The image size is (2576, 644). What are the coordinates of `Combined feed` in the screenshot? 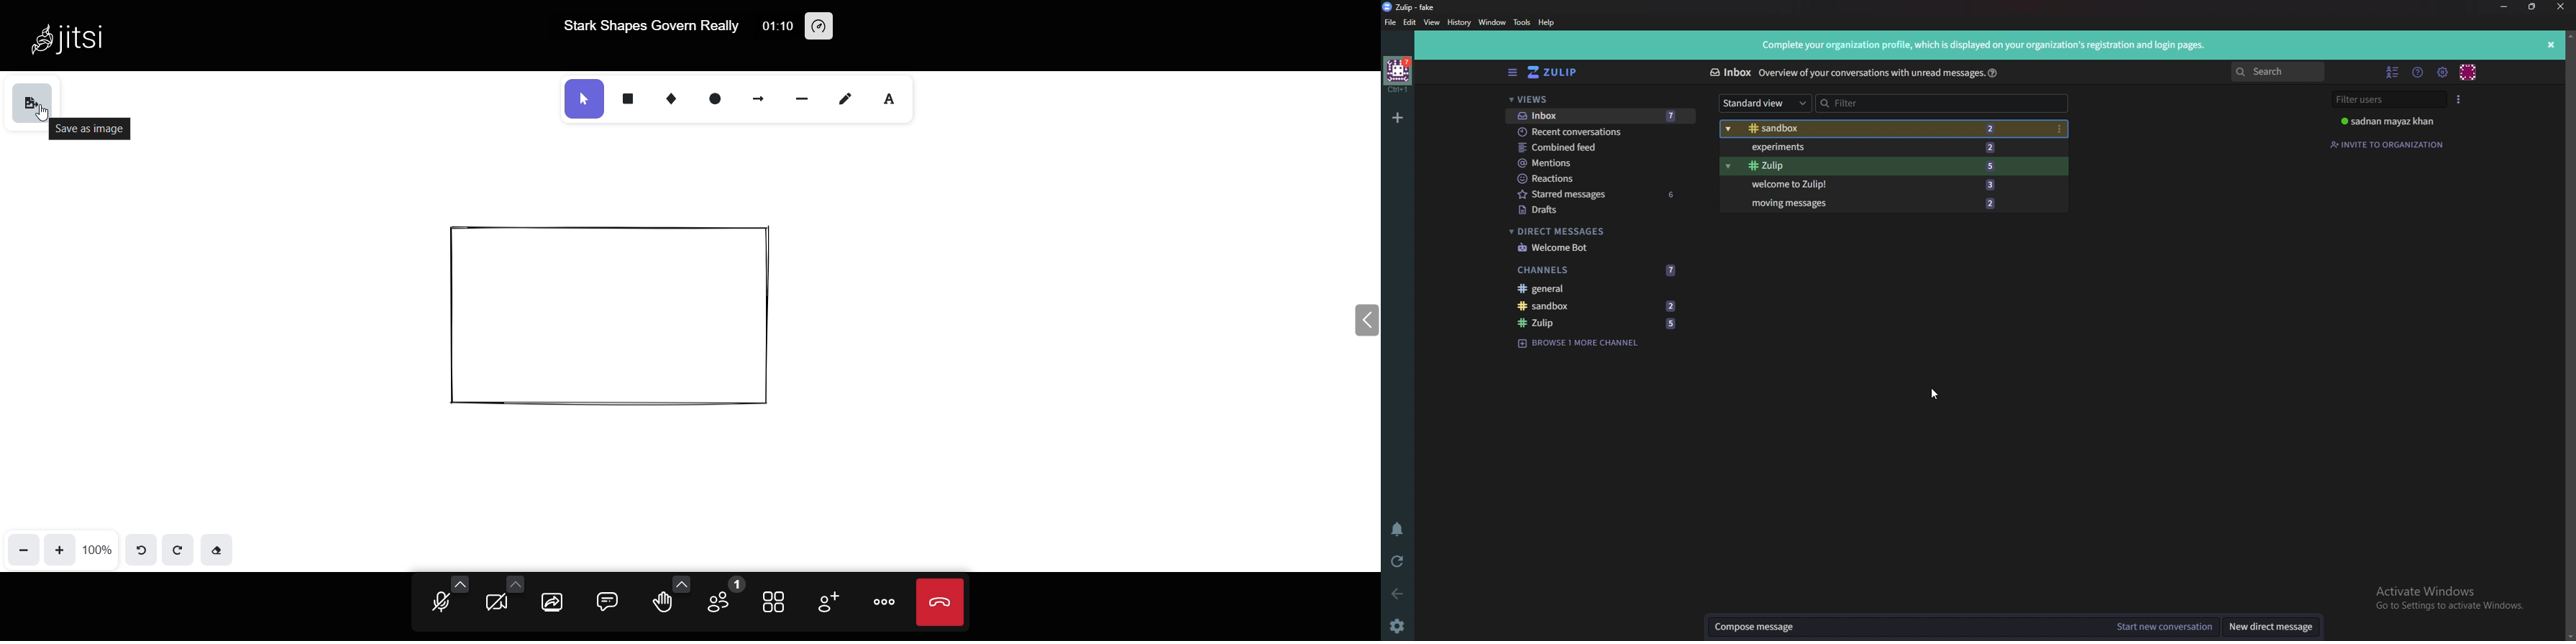 It's located at (1596, 147).